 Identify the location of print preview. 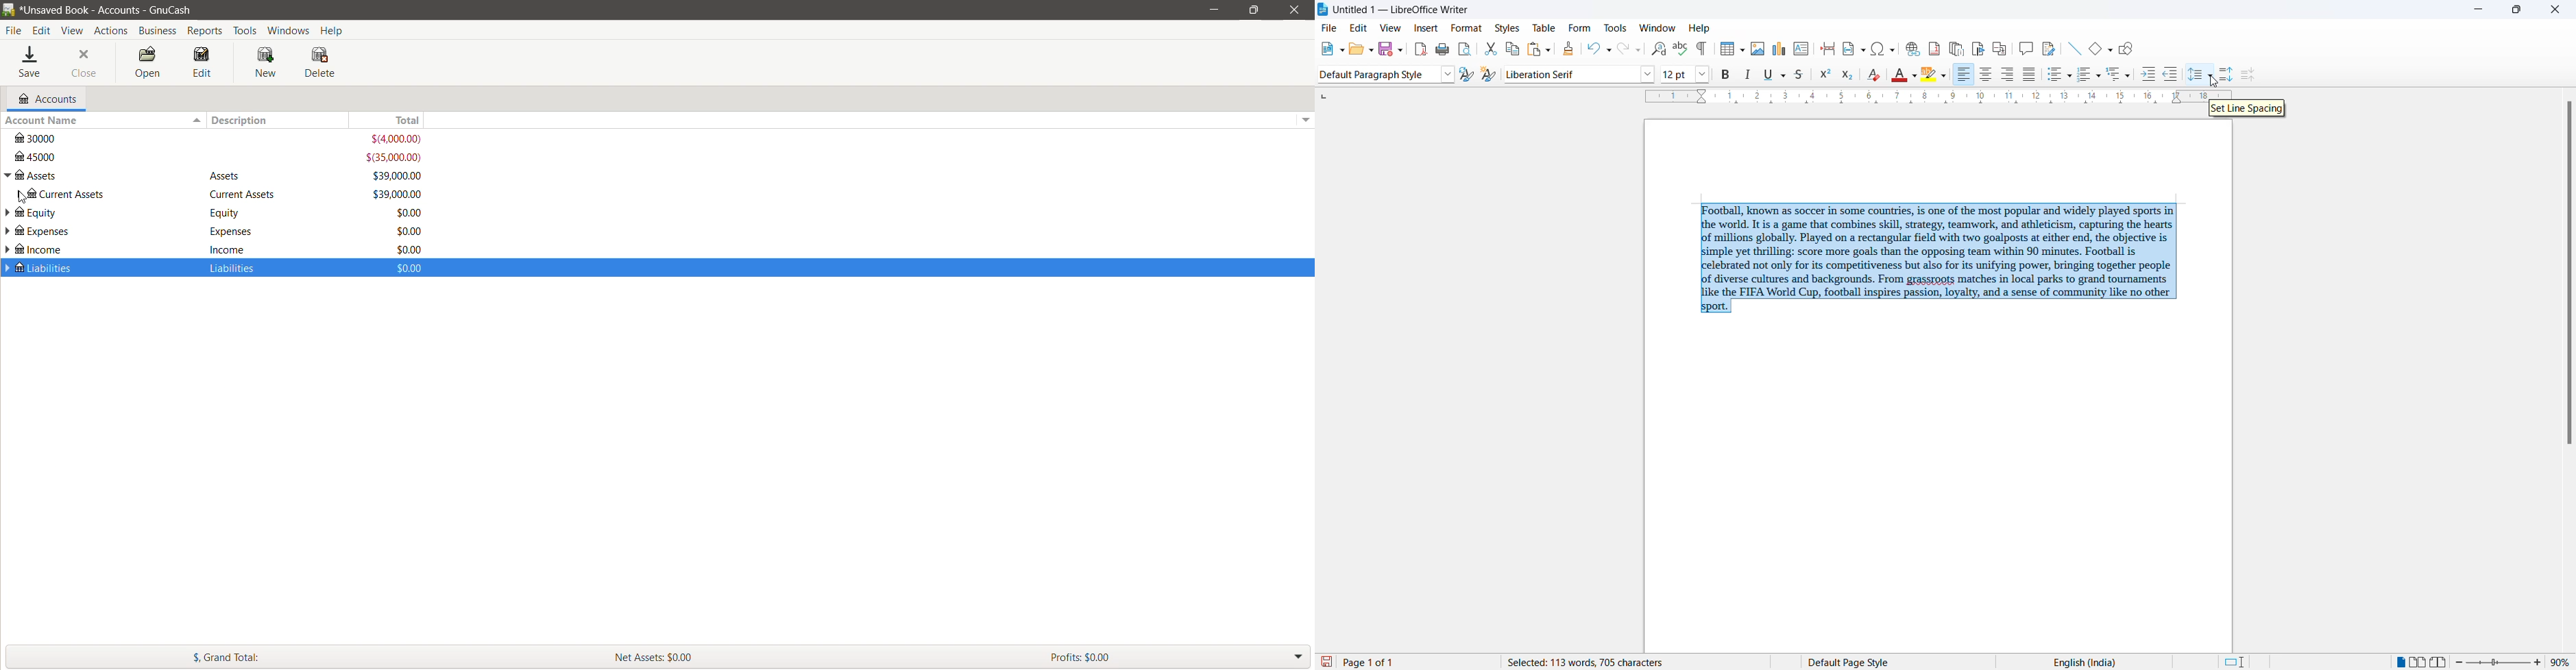
(1467, 49).